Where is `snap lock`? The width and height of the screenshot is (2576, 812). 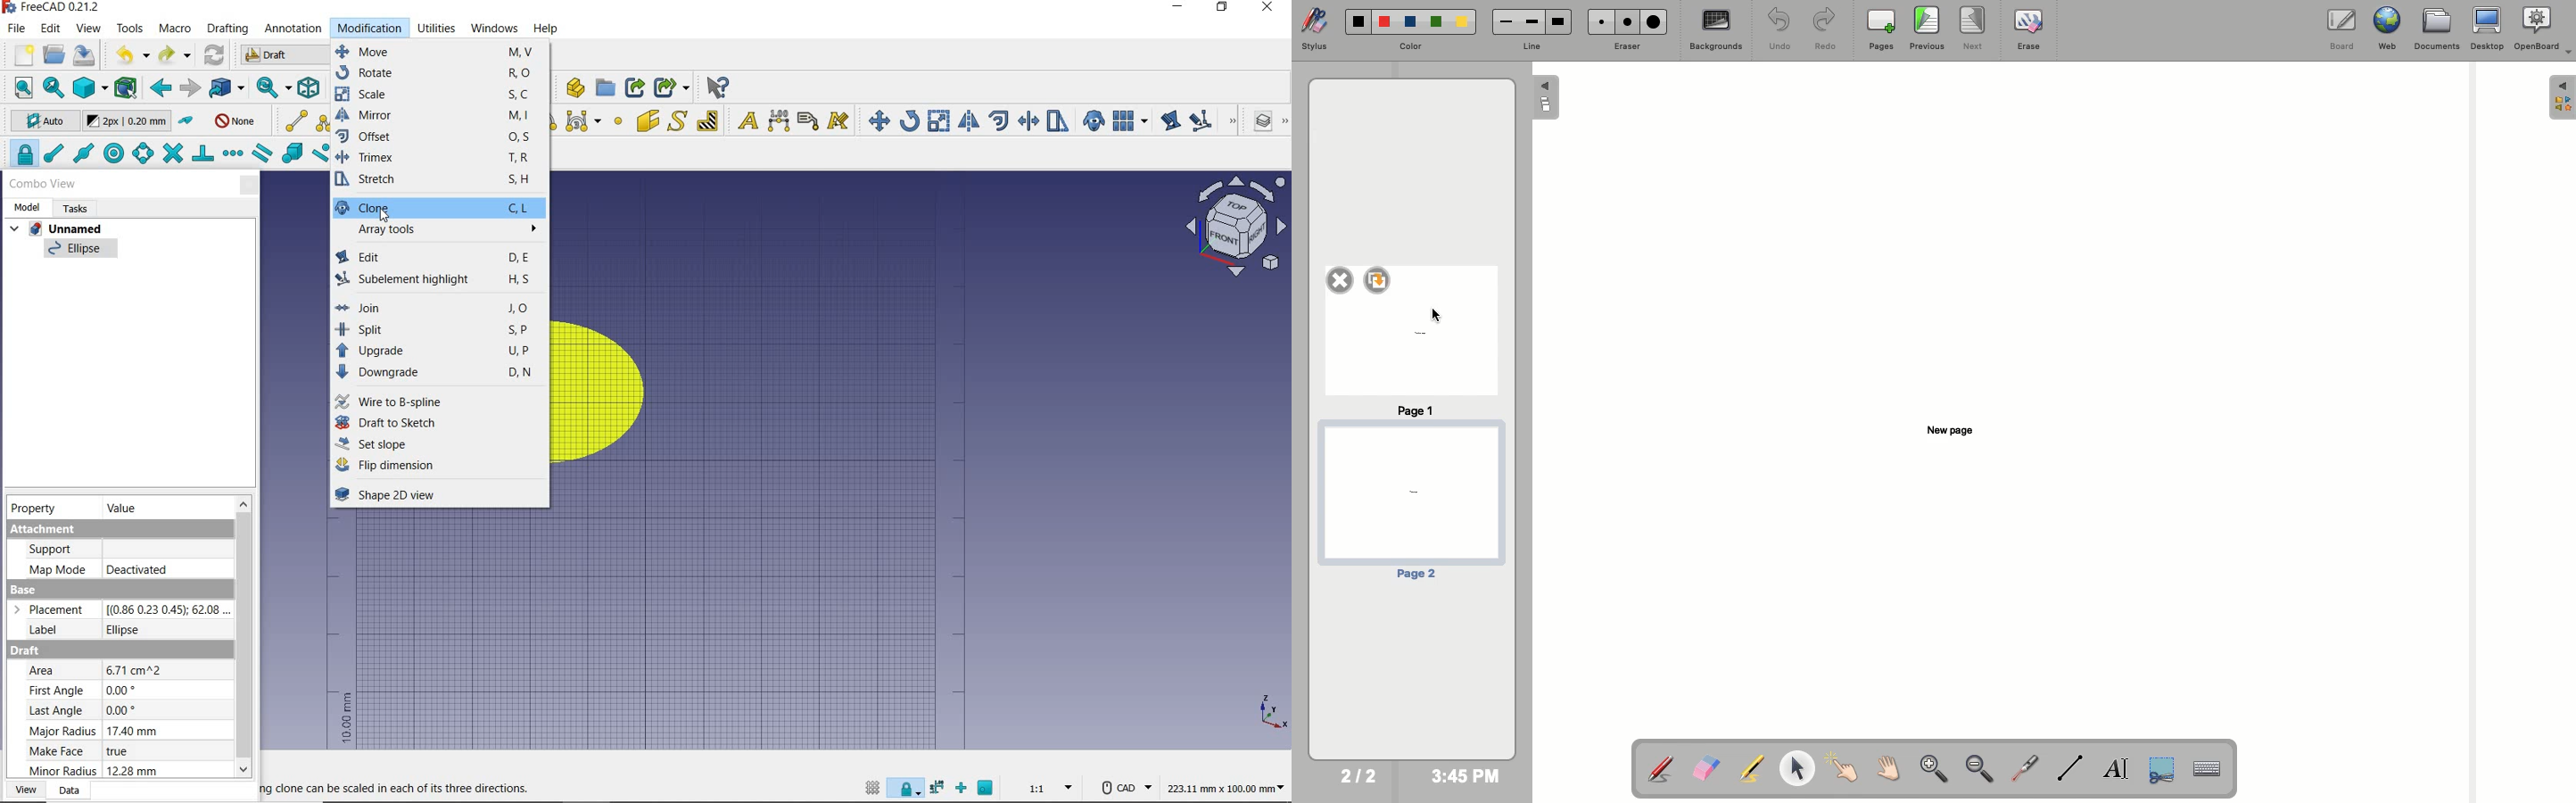
snap lock is located at coordinates (905, 791).